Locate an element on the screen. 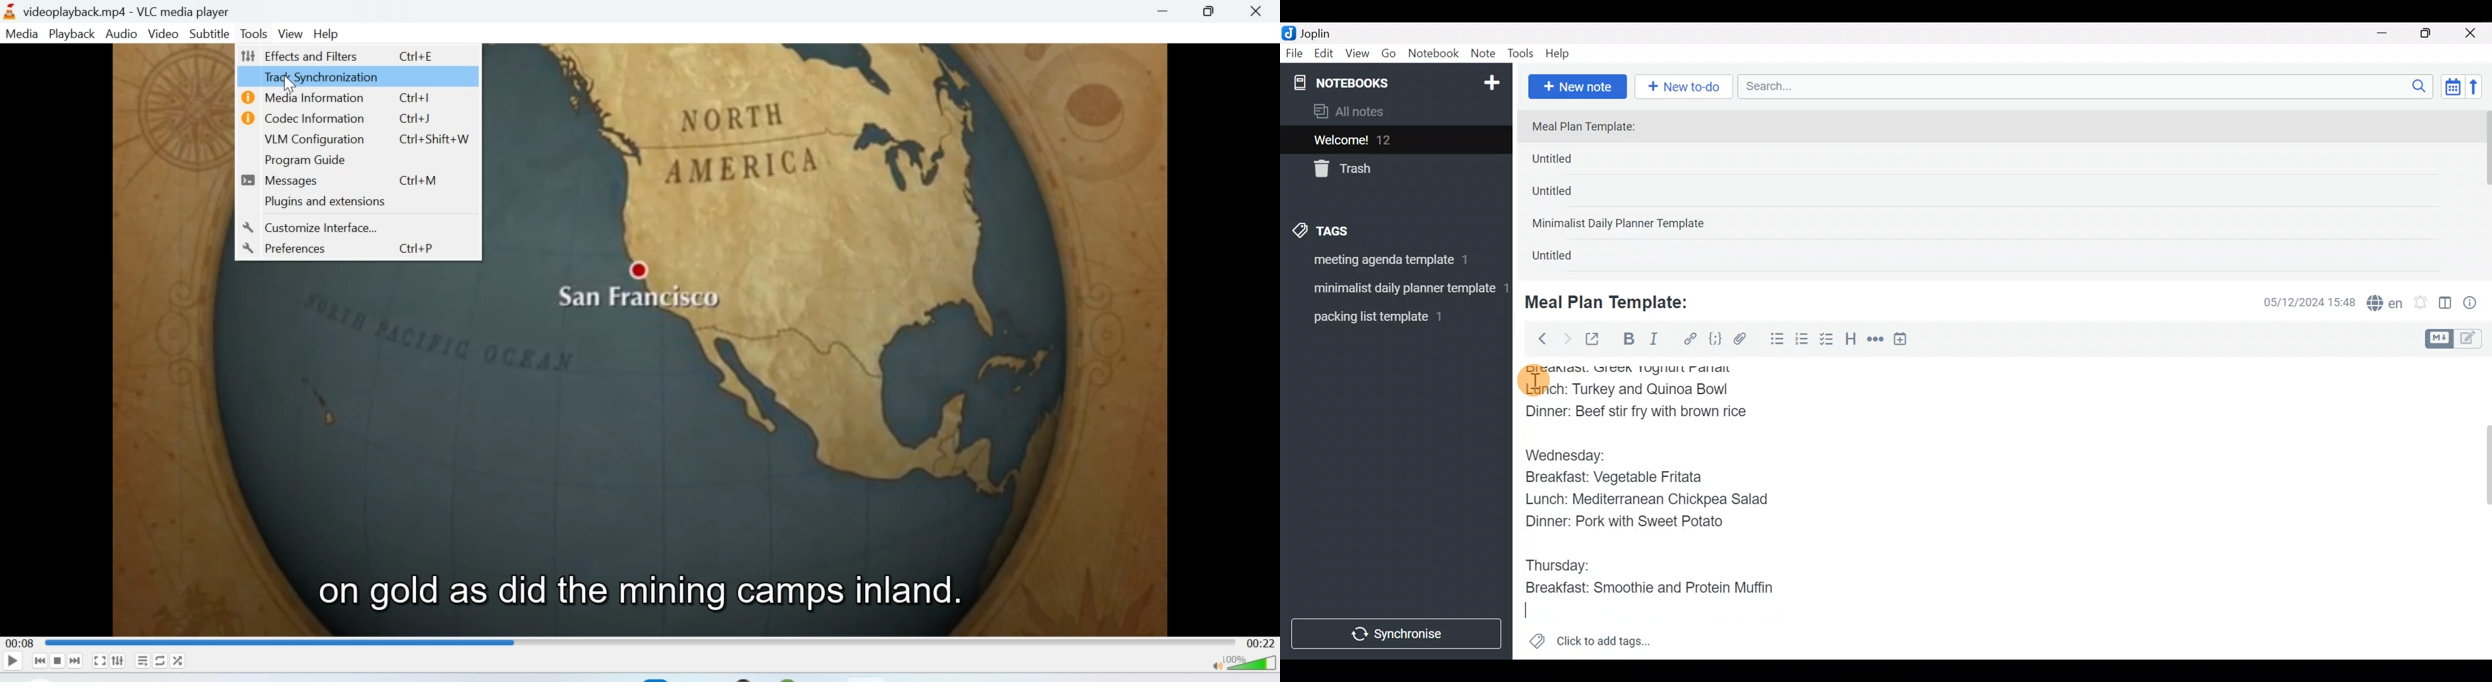 The width and height of the screenshot is (2492, 700). Go is located at coordinates (1389, 56).